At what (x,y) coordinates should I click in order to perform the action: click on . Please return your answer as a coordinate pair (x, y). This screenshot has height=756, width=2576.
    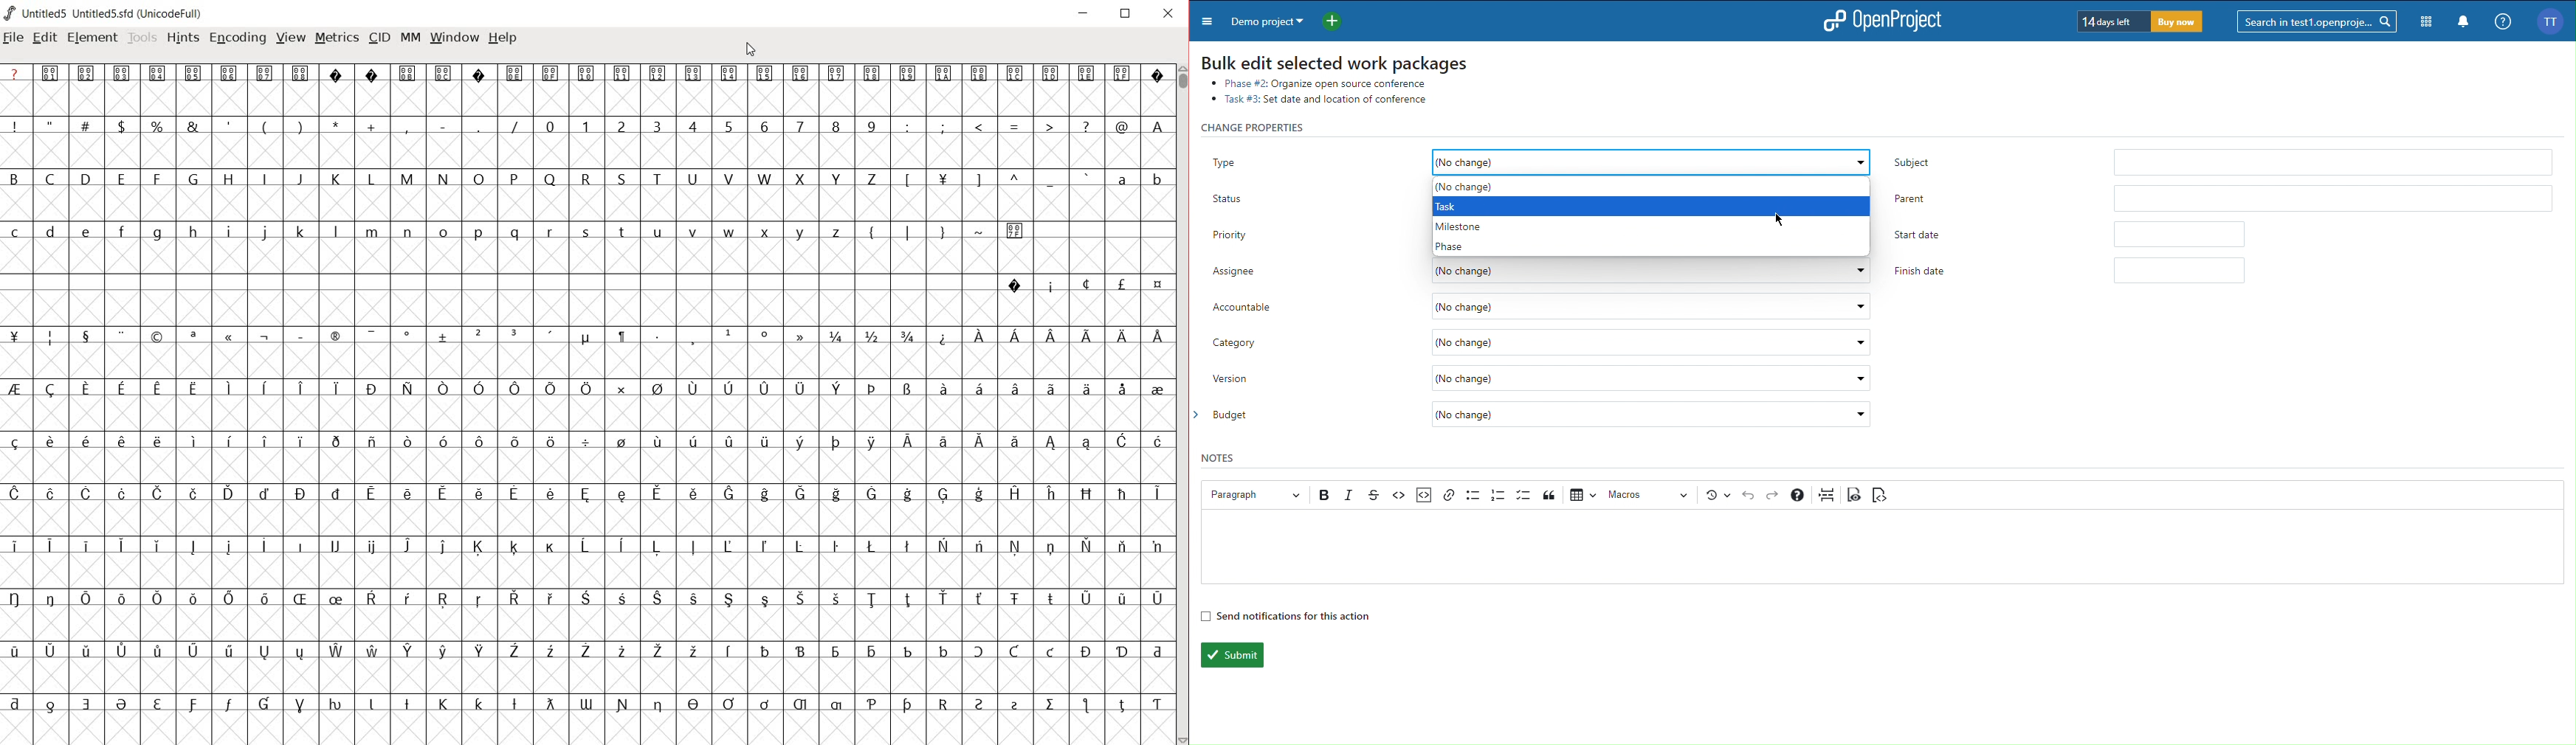
    Looking at the image, I should click on (86, 233).